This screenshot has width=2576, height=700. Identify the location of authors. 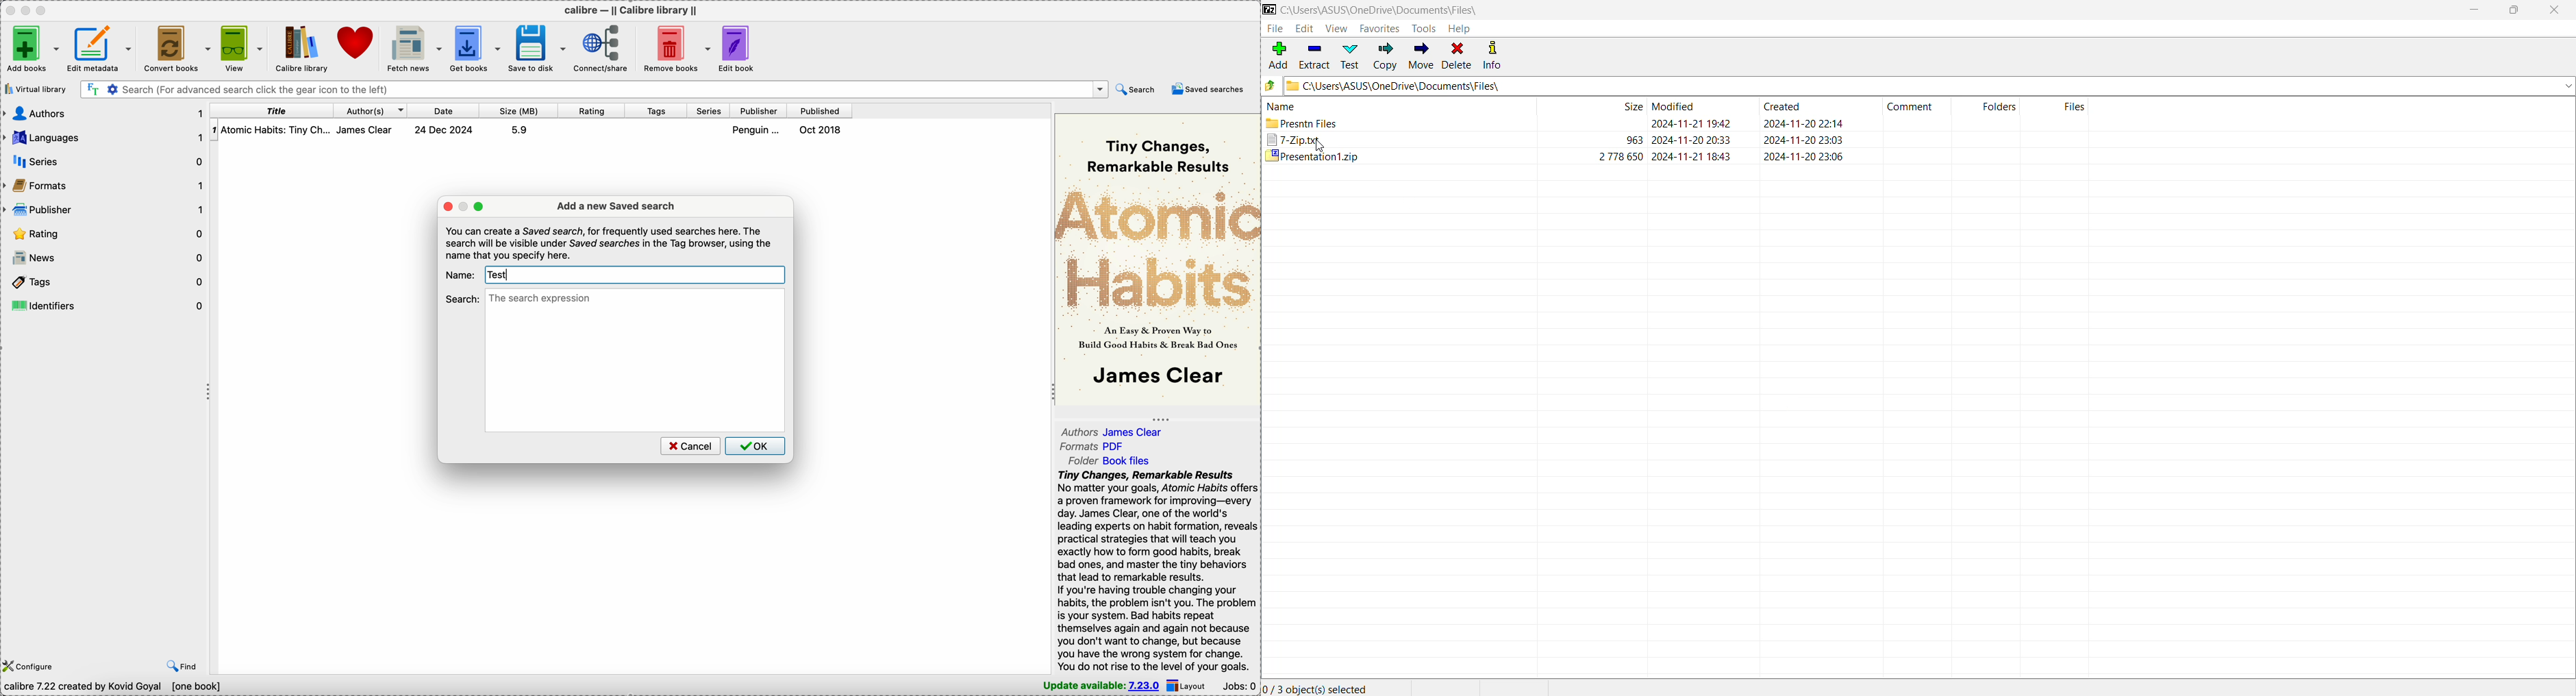
(370, 110).